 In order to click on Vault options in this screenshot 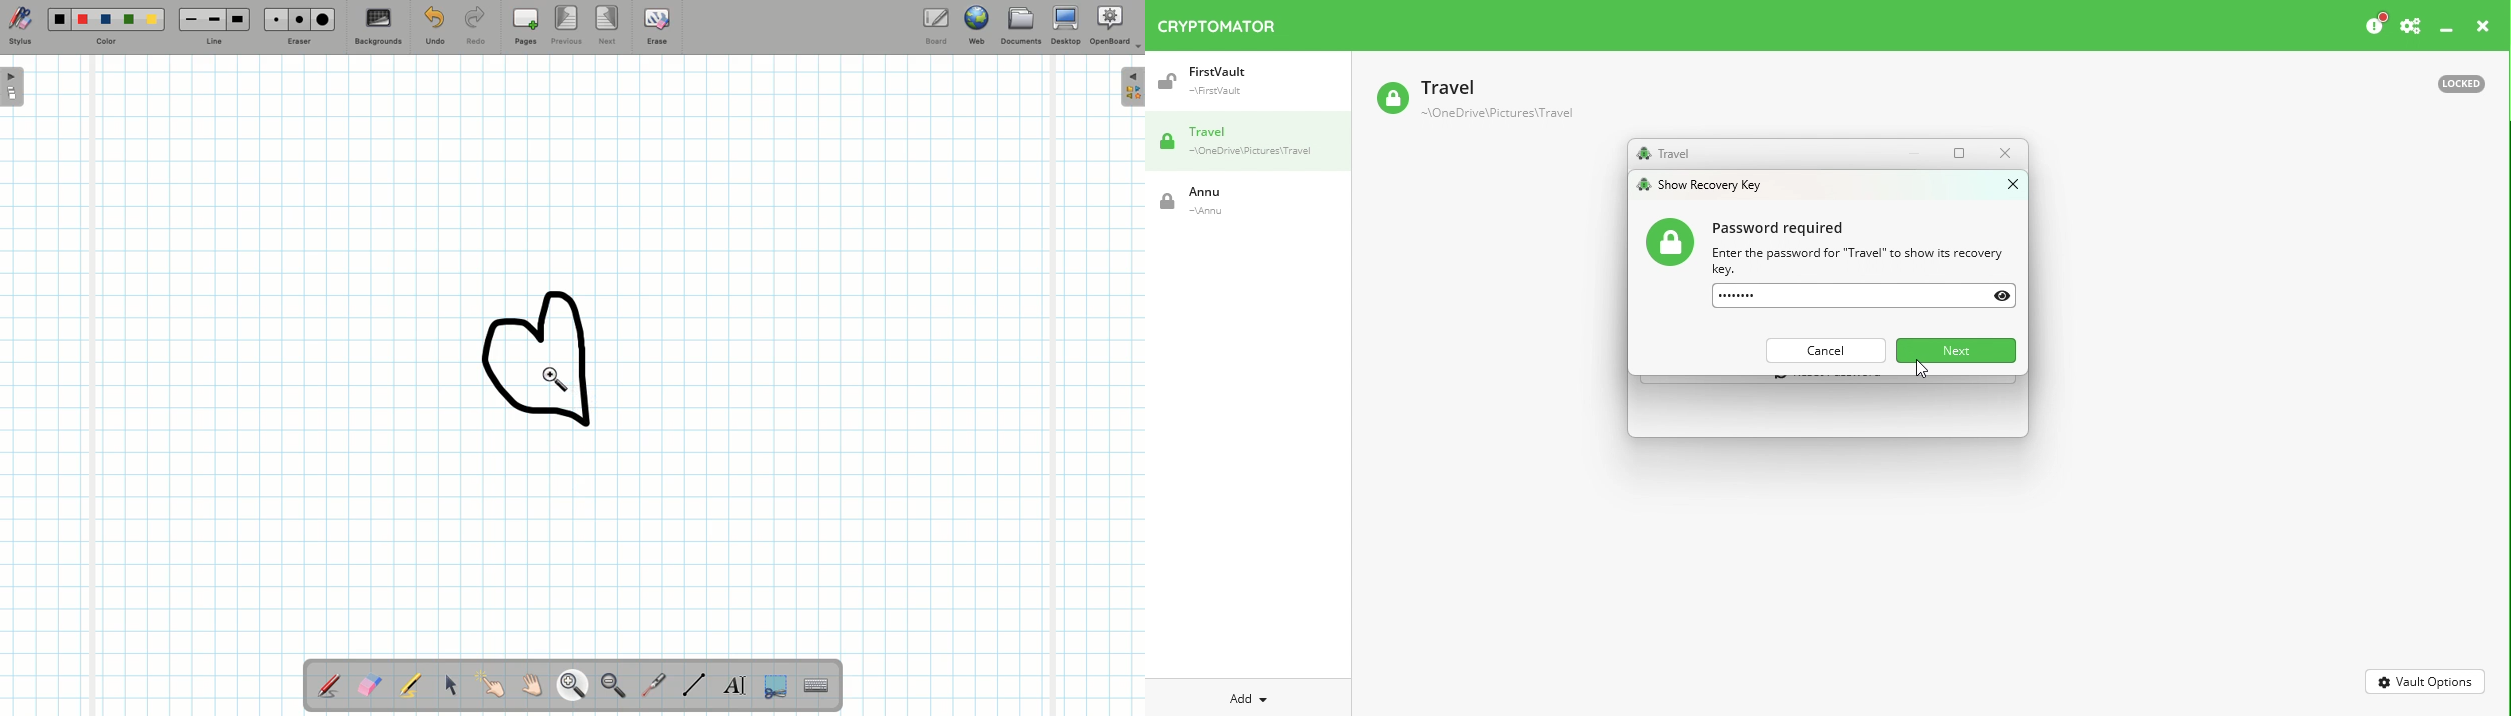, I will do `click(2426, 680)`.